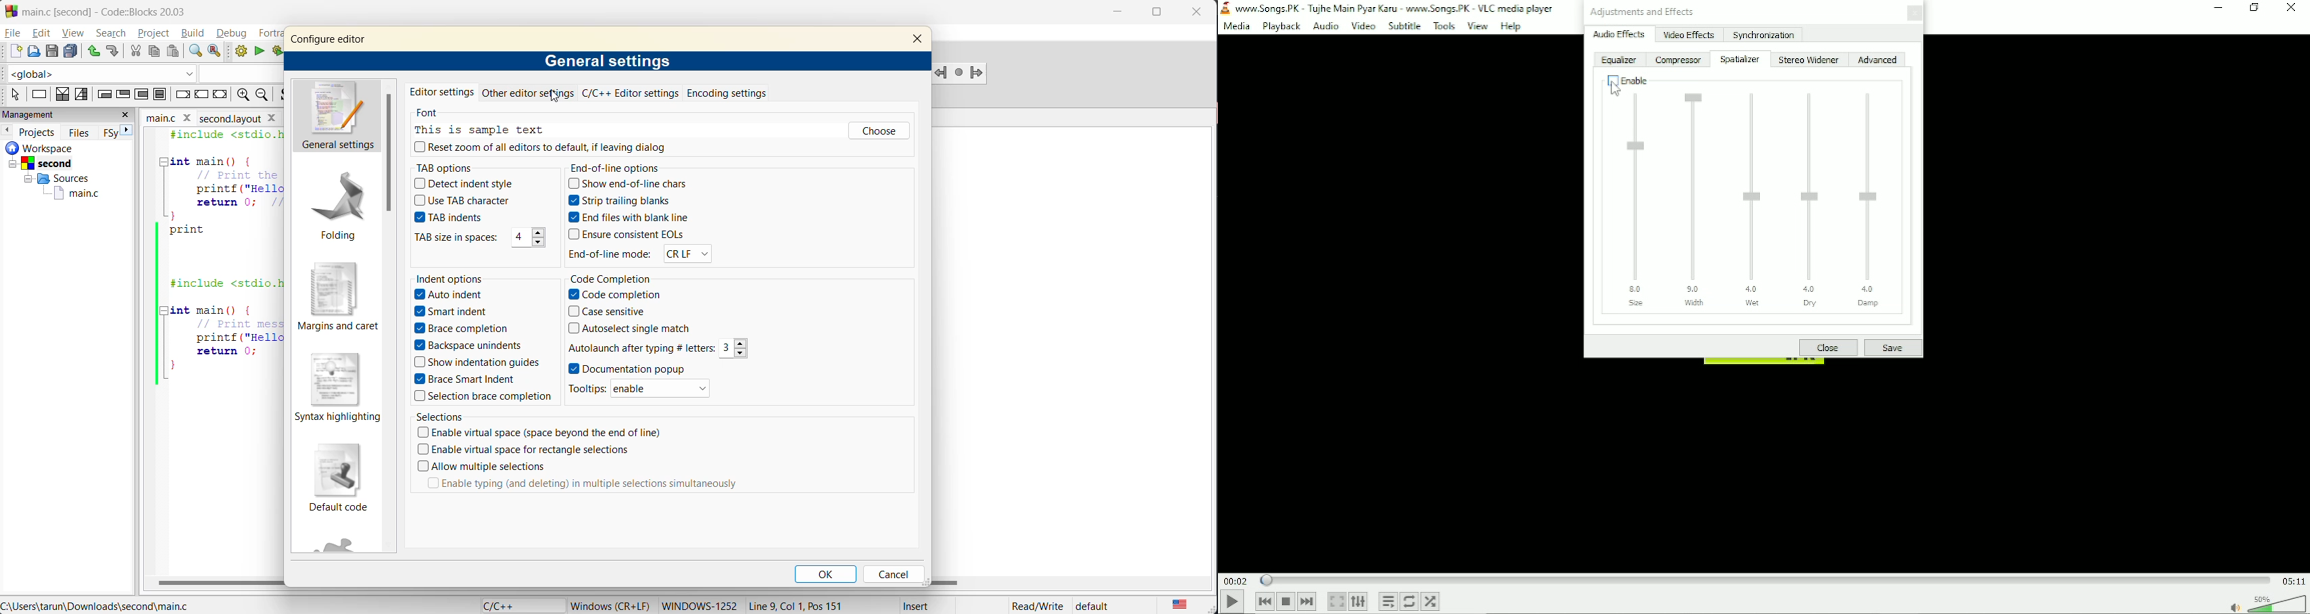 The width and height of the screenshot is (2324, 616). Describe the element at coordinates (465, 329) in the screenshot. I see `Brace completion` at that location.